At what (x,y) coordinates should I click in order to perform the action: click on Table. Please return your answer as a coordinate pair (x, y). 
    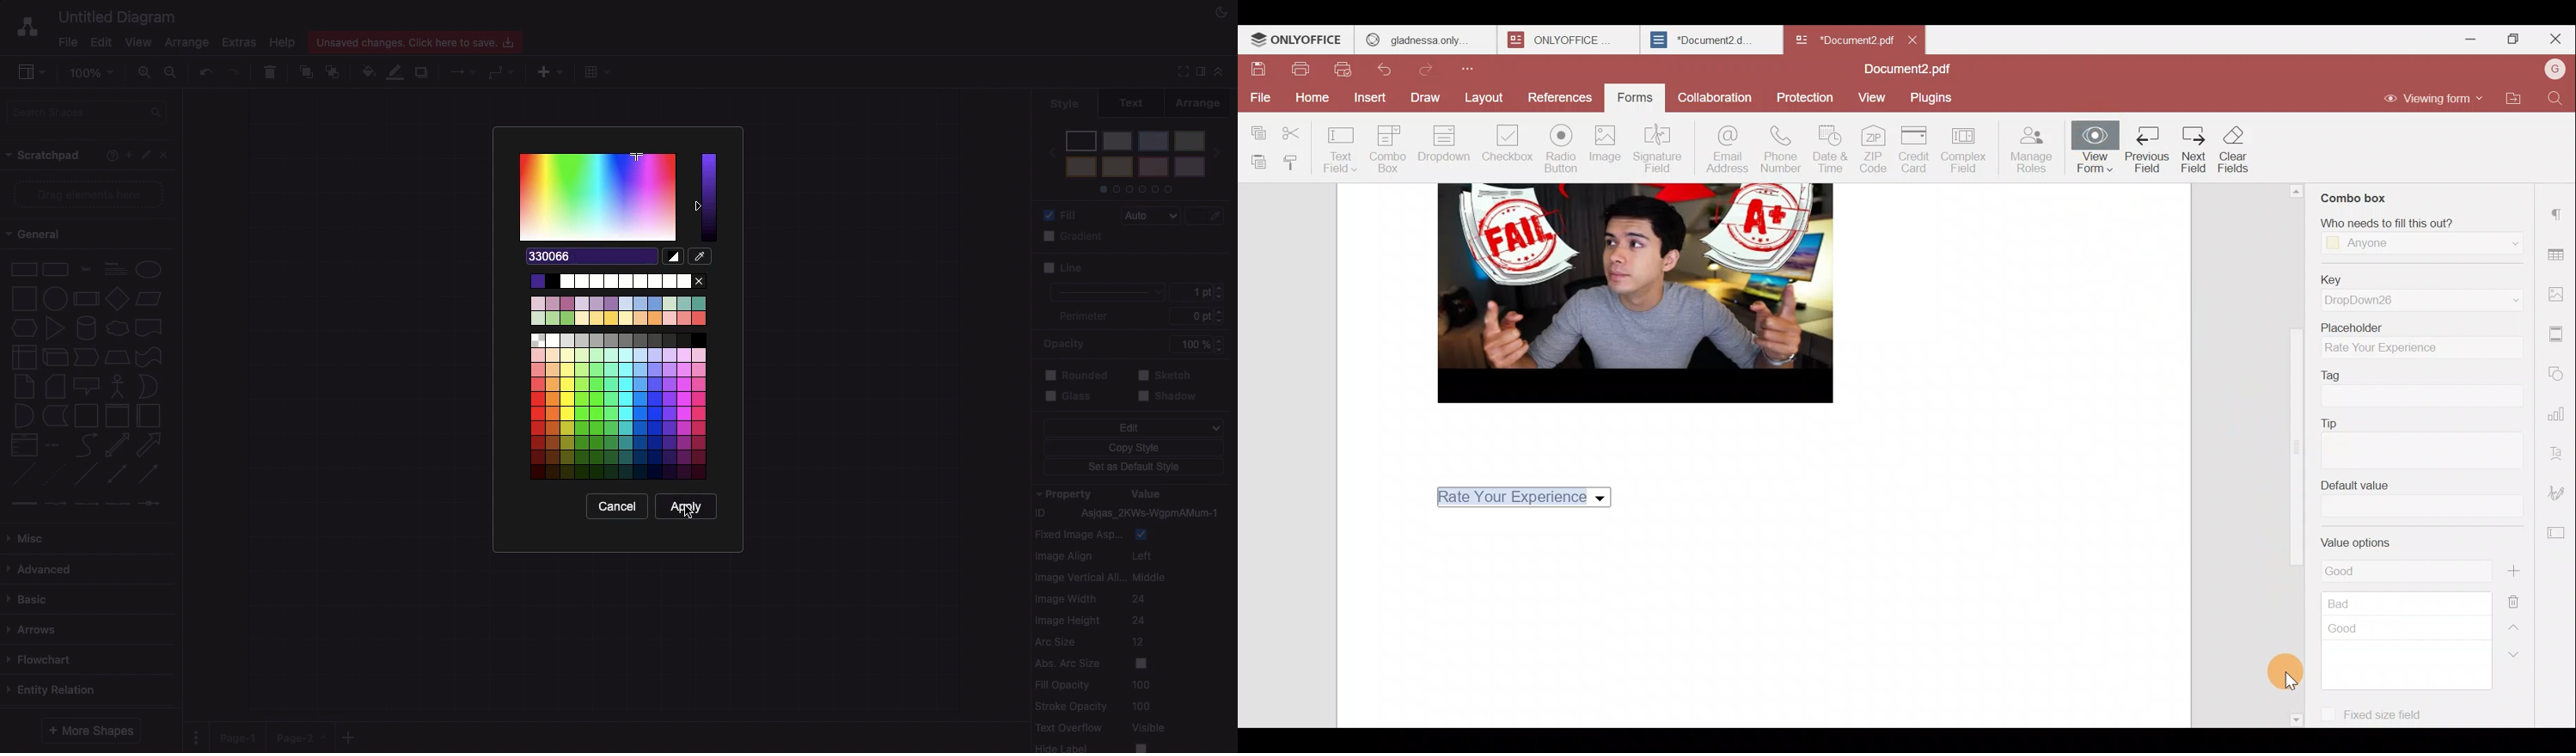
    Looking at the image, I should click on (595, 71).